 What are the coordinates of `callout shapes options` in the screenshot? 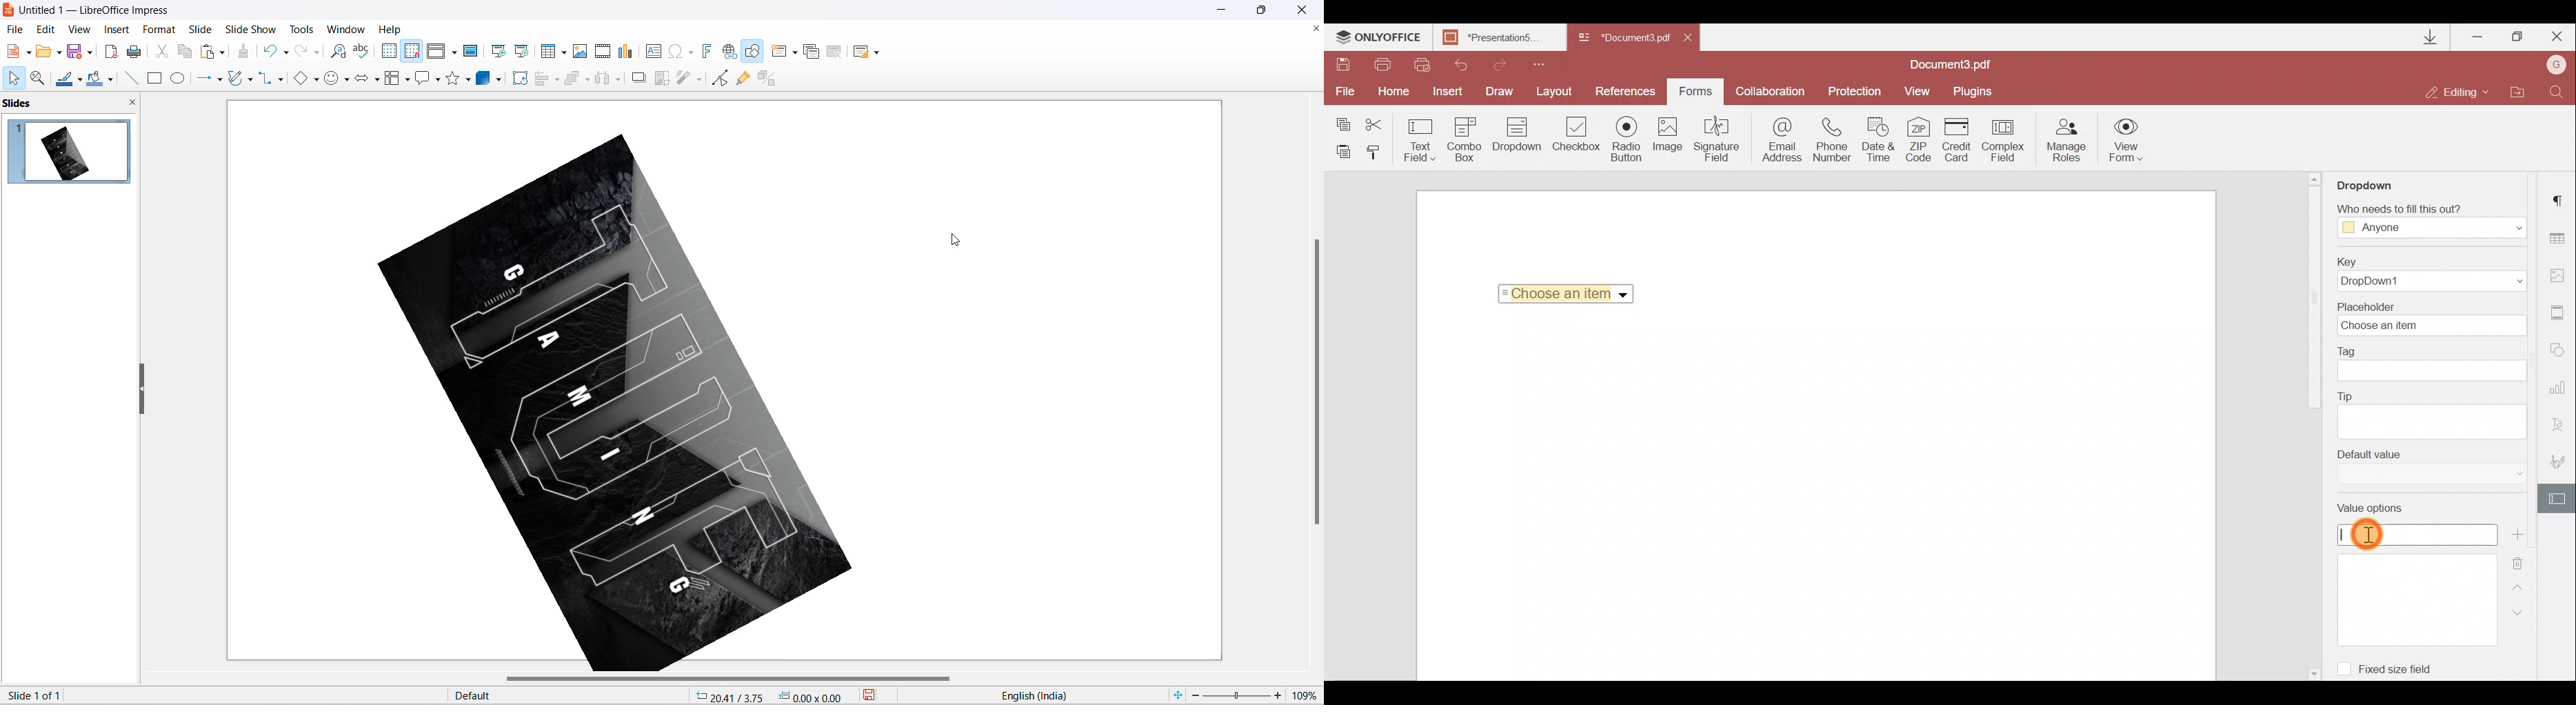 It's located at (436, 81).